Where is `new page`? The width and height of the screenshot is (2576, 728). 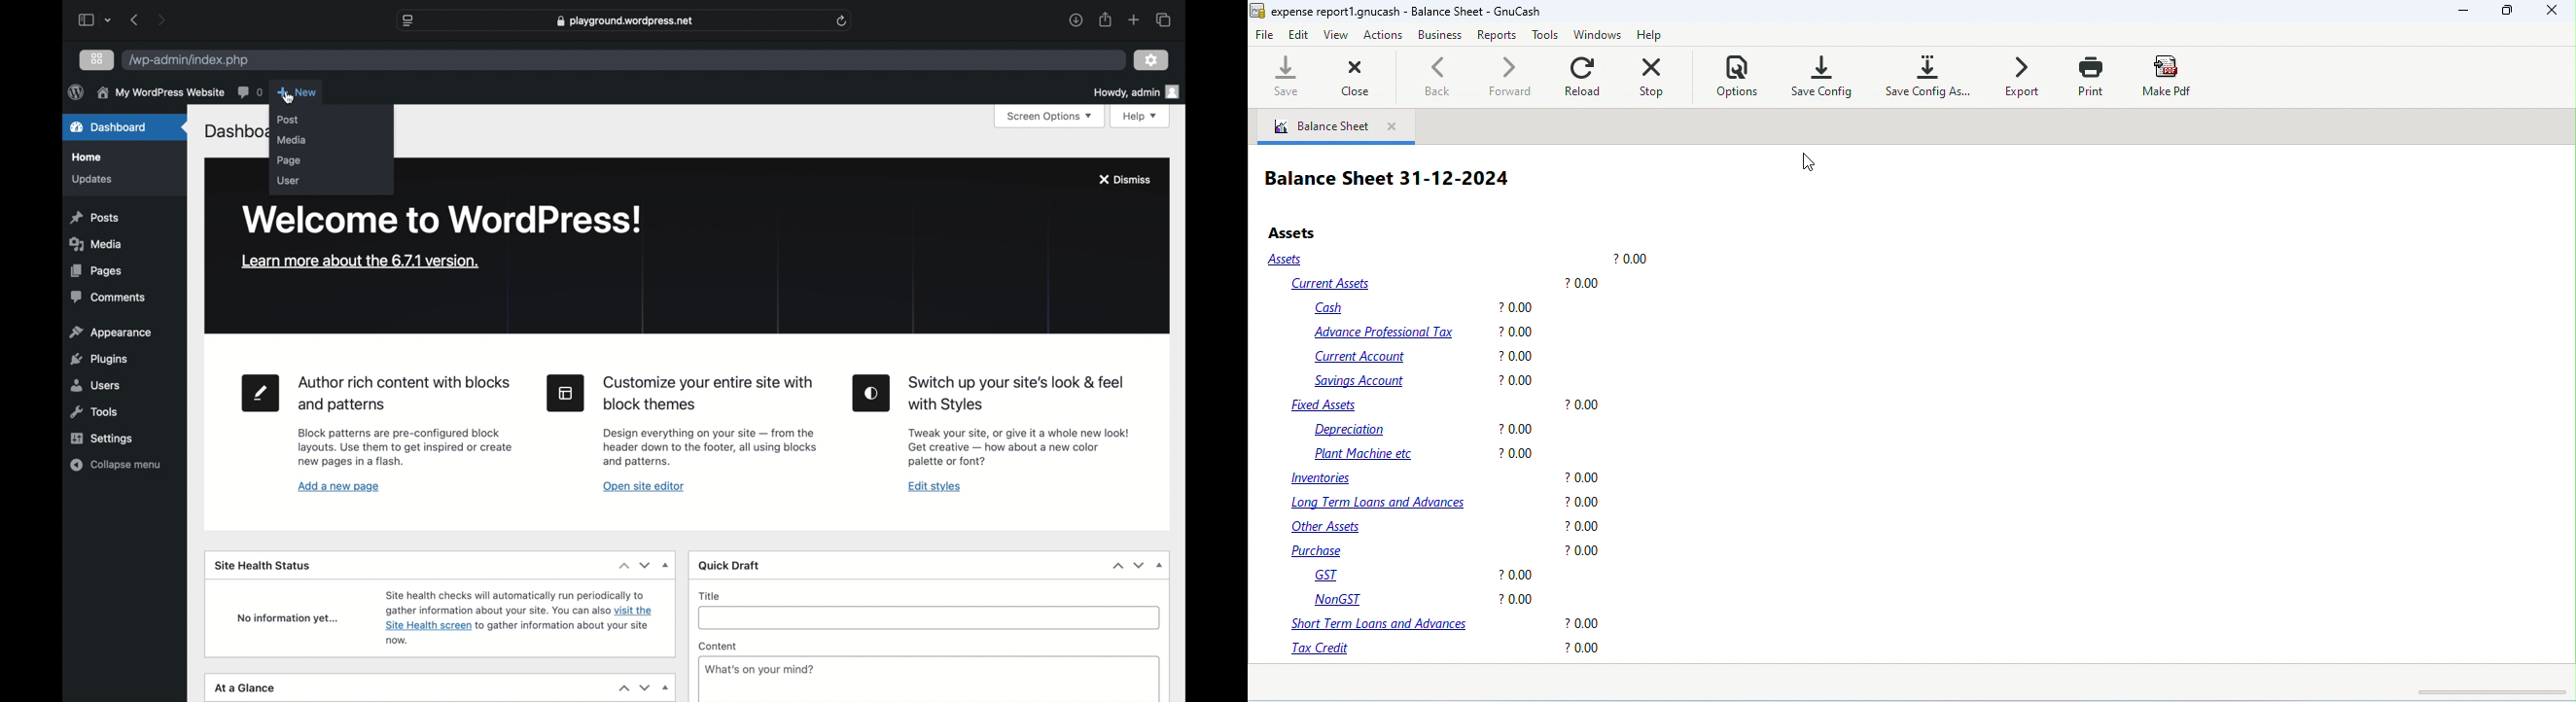
new page is located at coordinates (262, 393).